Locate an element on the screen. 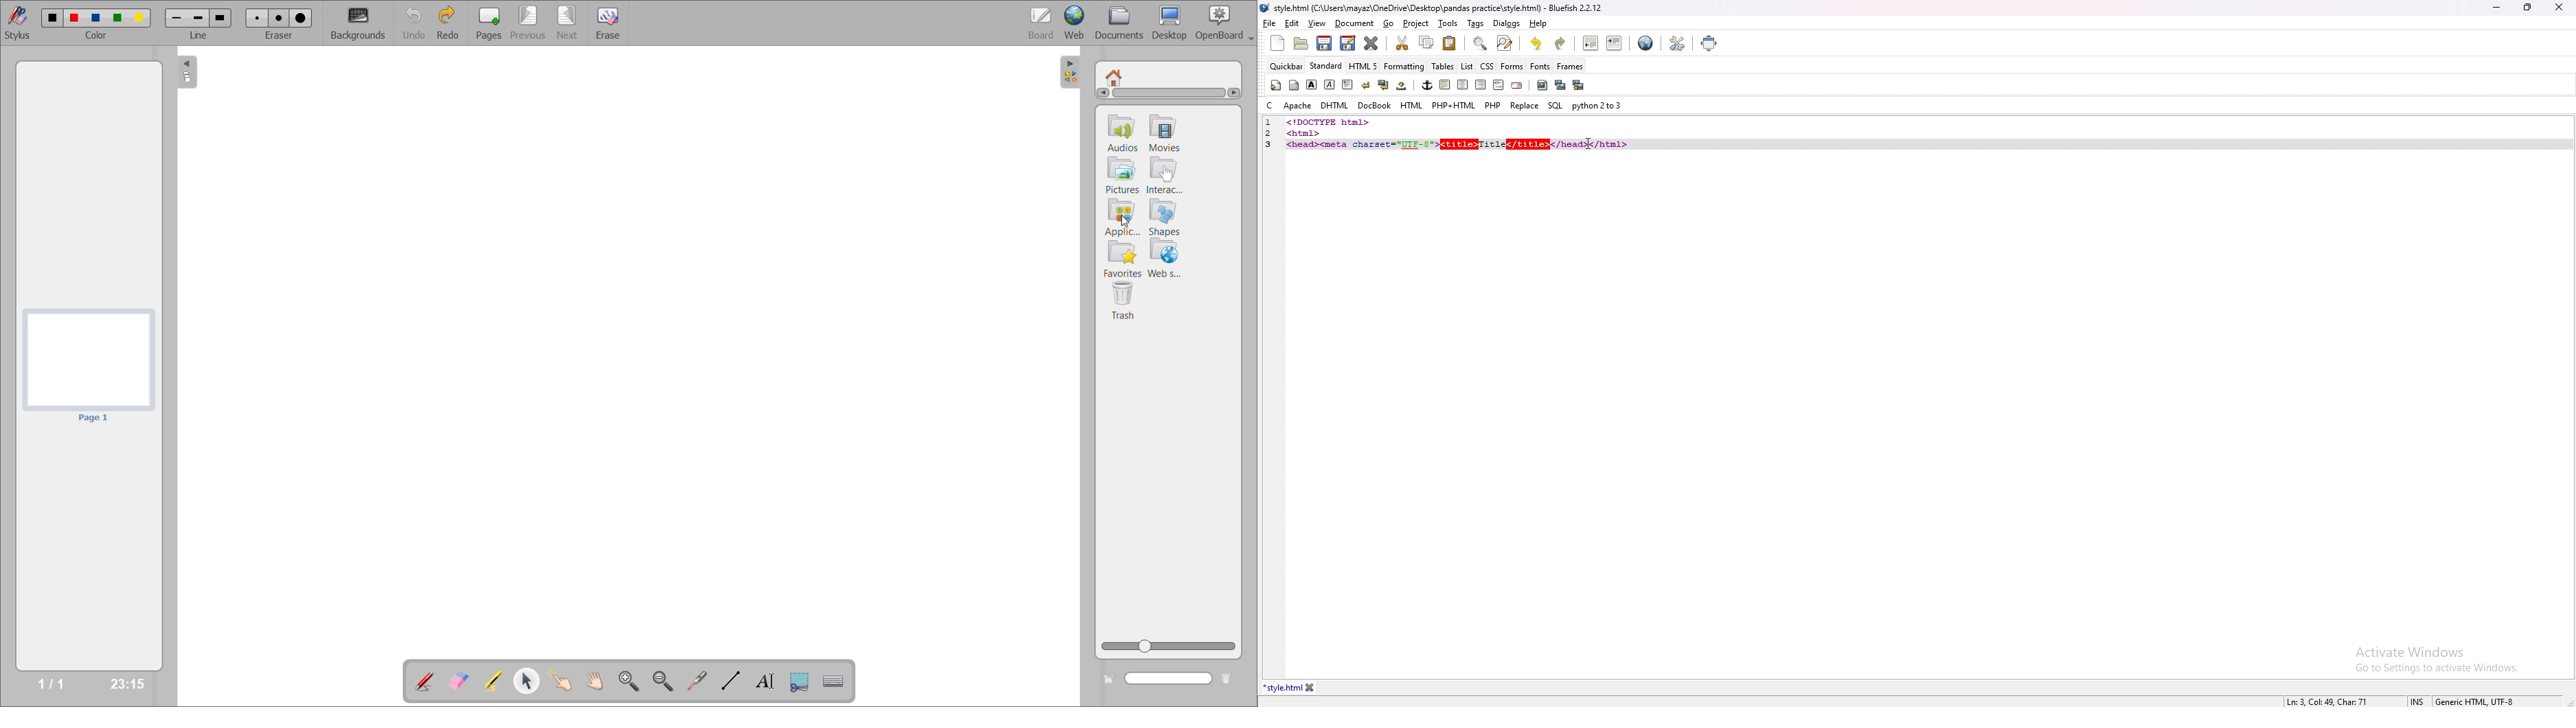 This screenshot has height=728, width=2576. new is located at coordinates (1277, 43).